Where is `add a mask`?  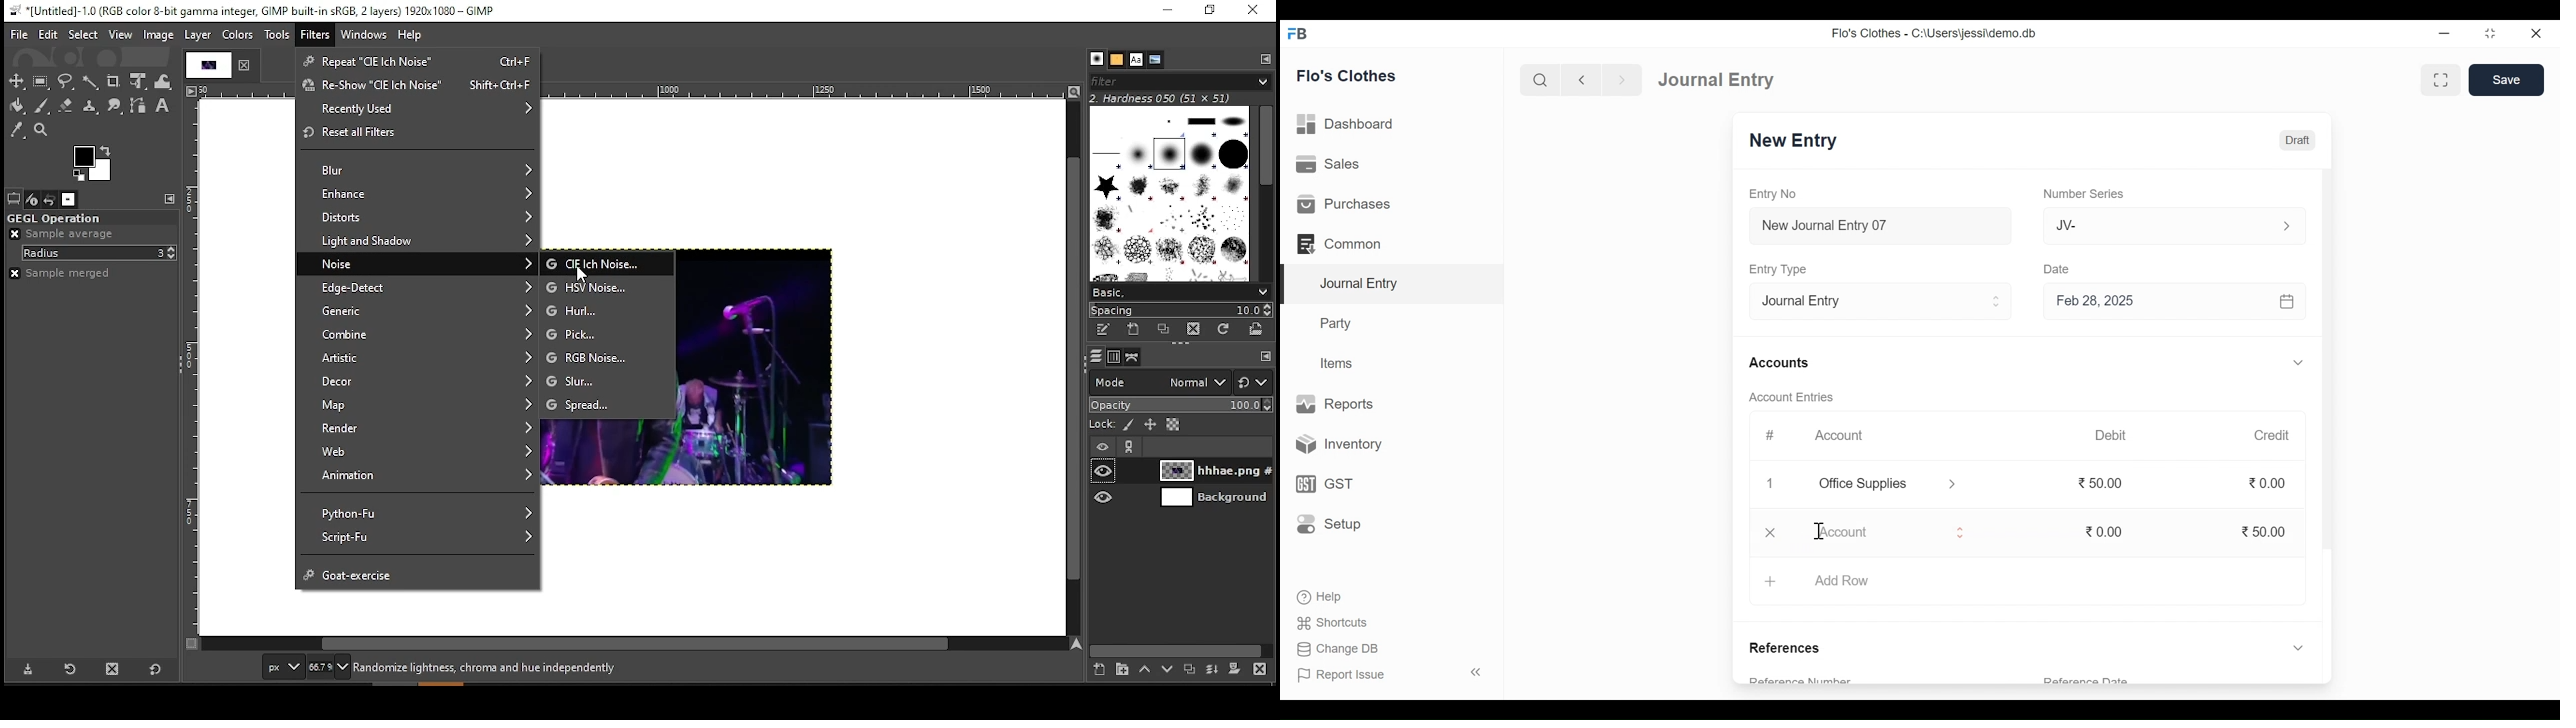
add a mask is located at coordinates (1234, 670).